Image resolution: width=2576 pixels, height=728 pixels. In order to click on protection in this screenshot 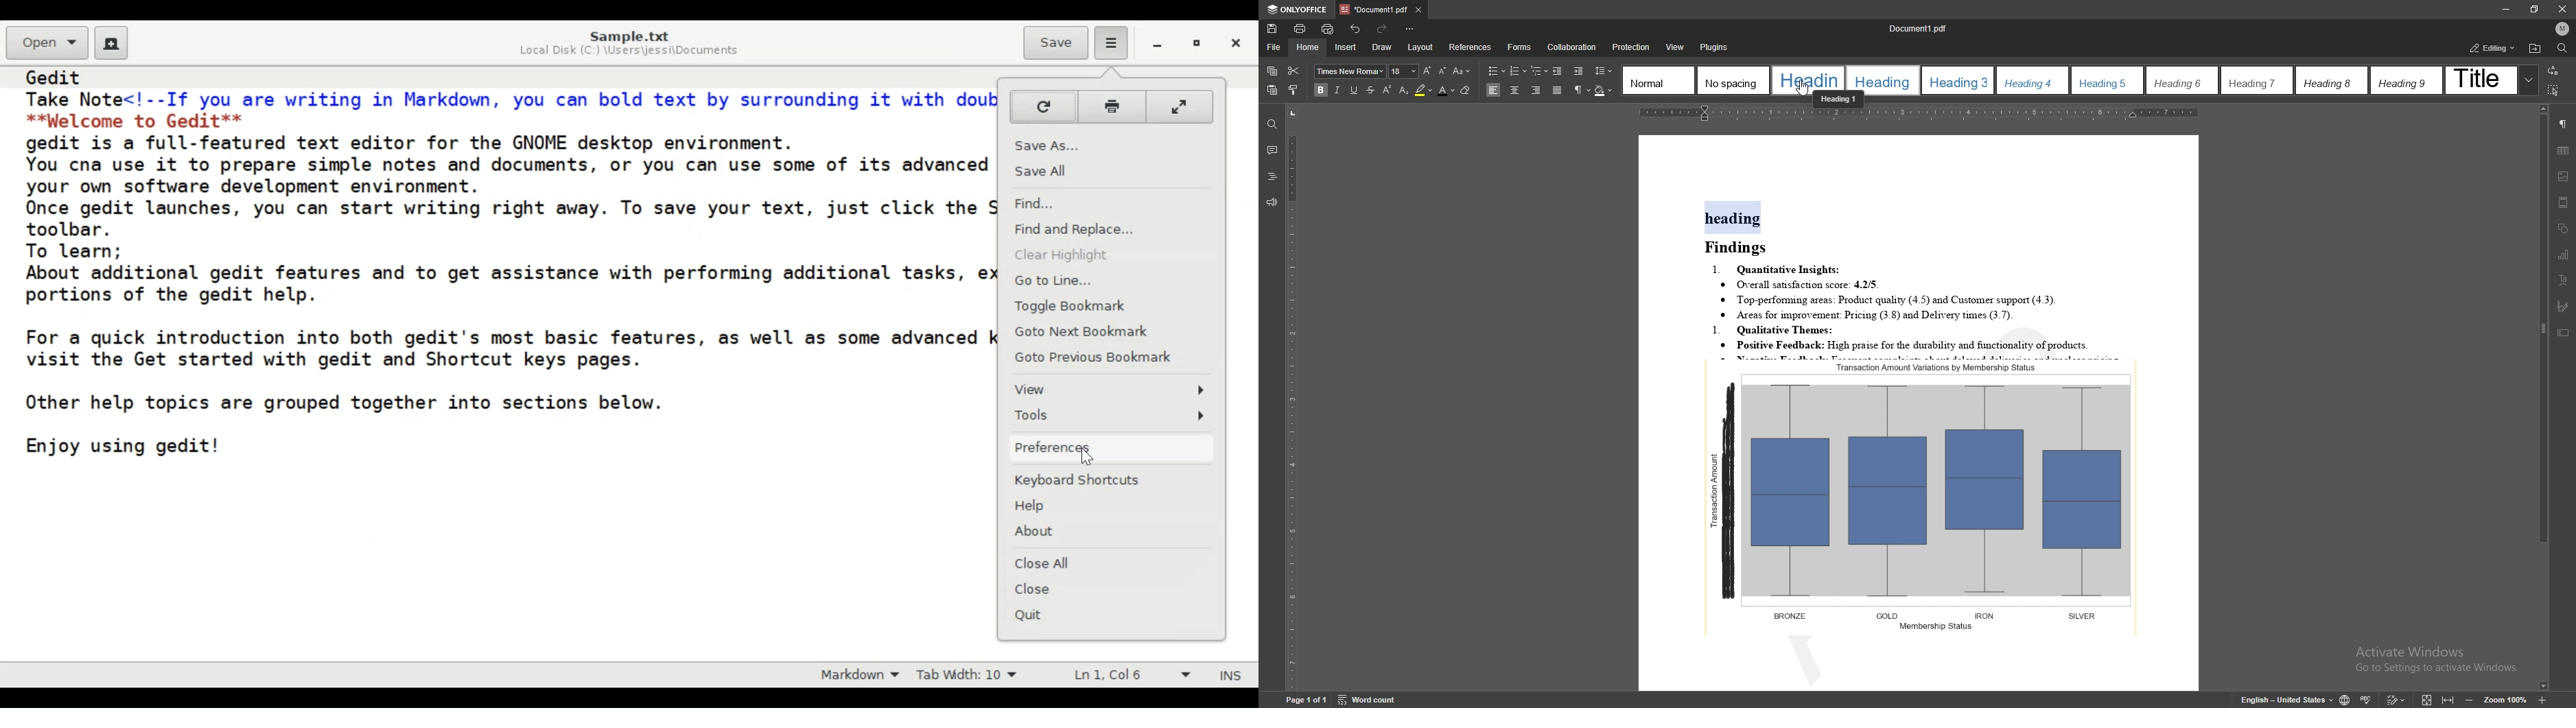, I will do `click(1632, 47)`.